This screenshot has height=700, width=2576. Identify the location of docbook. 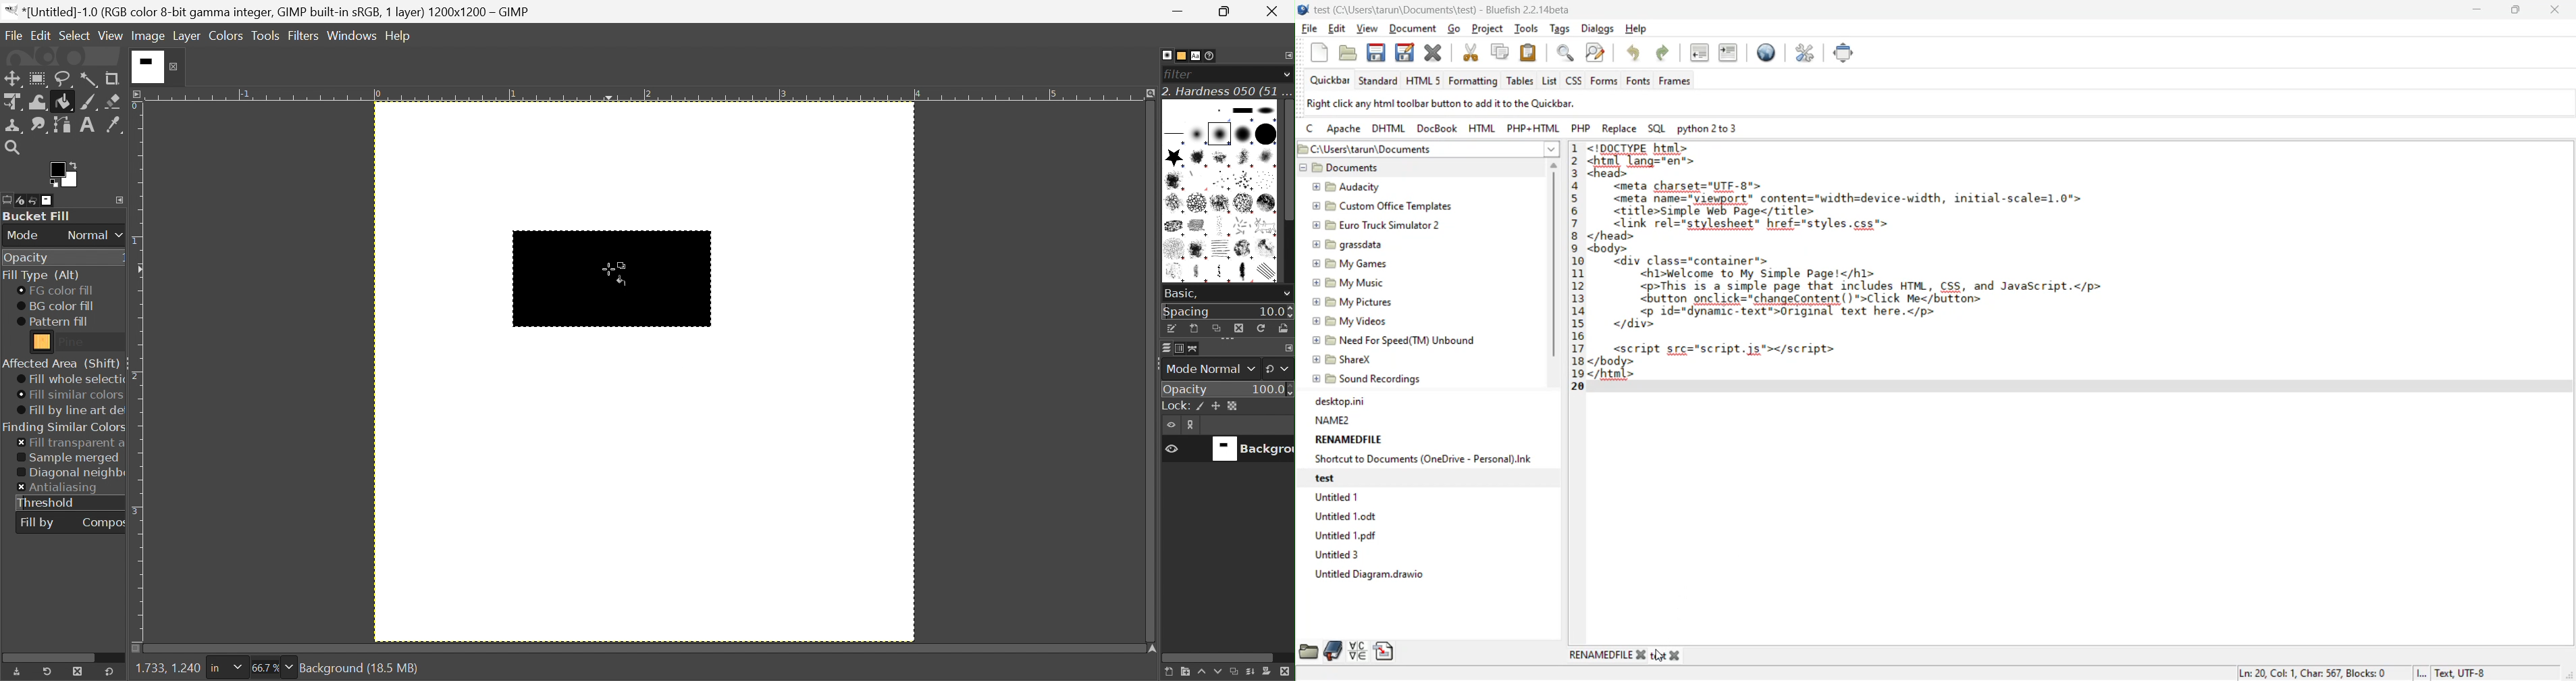
(1435, 131).